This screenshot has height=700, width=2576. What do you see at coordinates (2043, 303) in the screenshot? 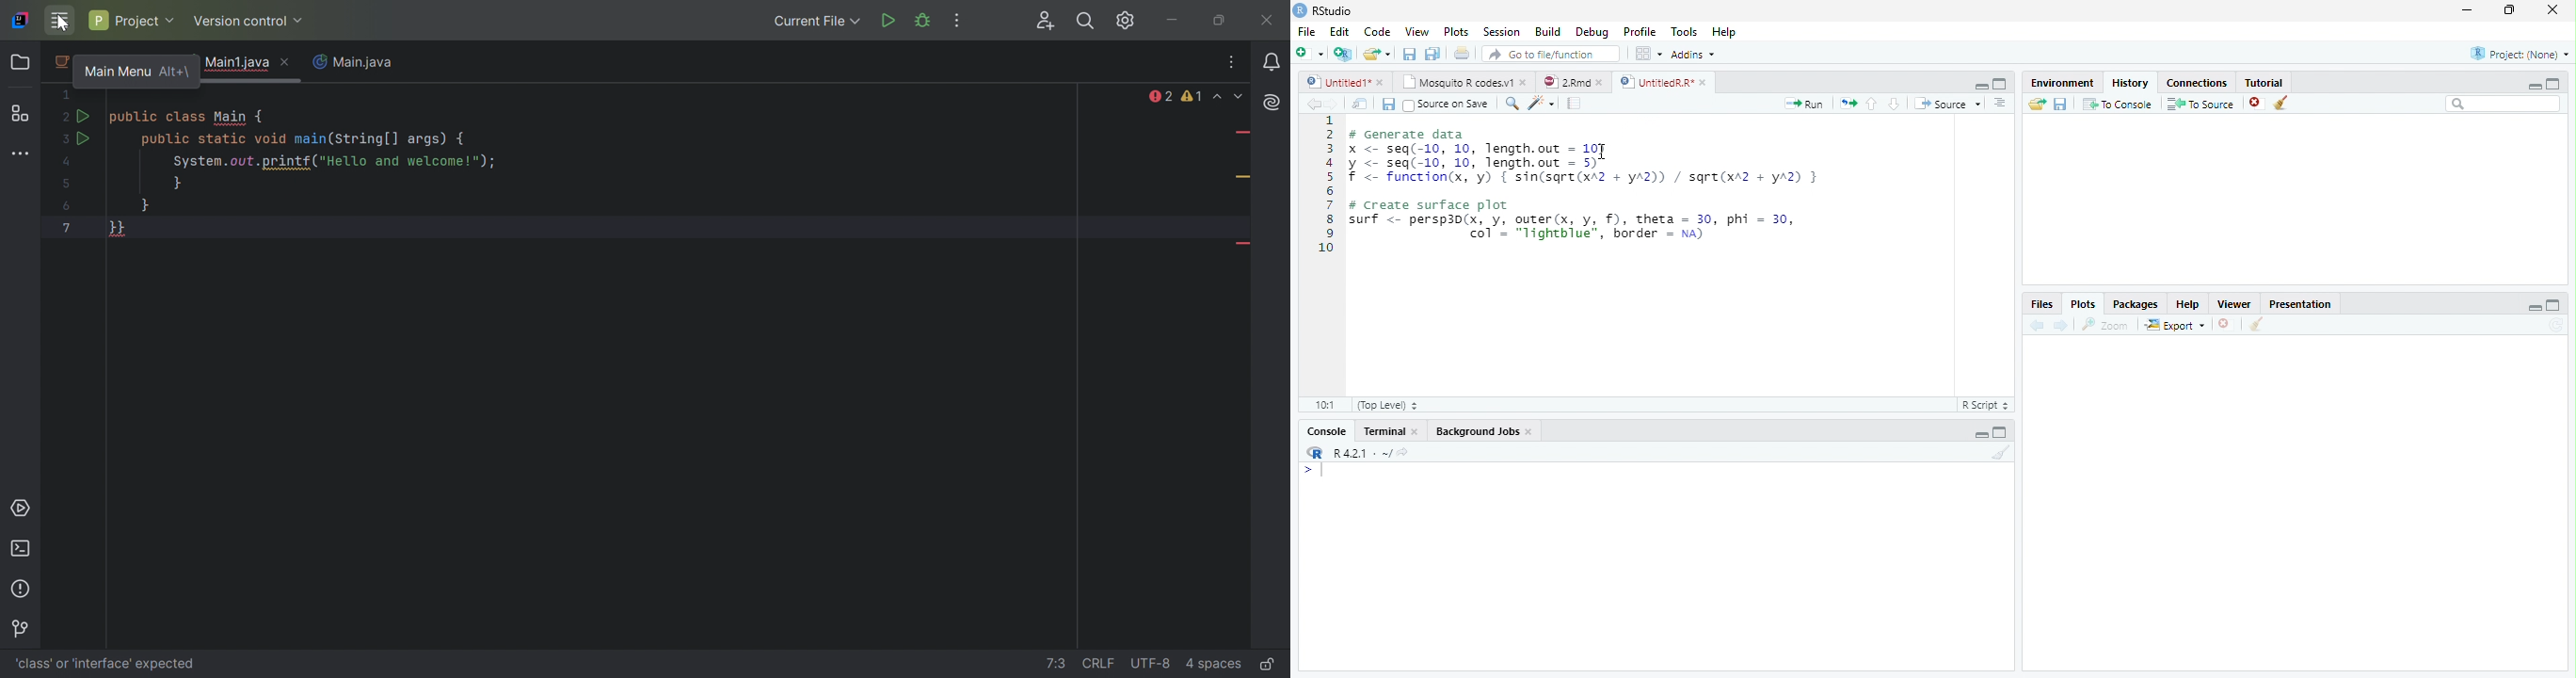
I see `Files` at bounding box center [2043, 303].